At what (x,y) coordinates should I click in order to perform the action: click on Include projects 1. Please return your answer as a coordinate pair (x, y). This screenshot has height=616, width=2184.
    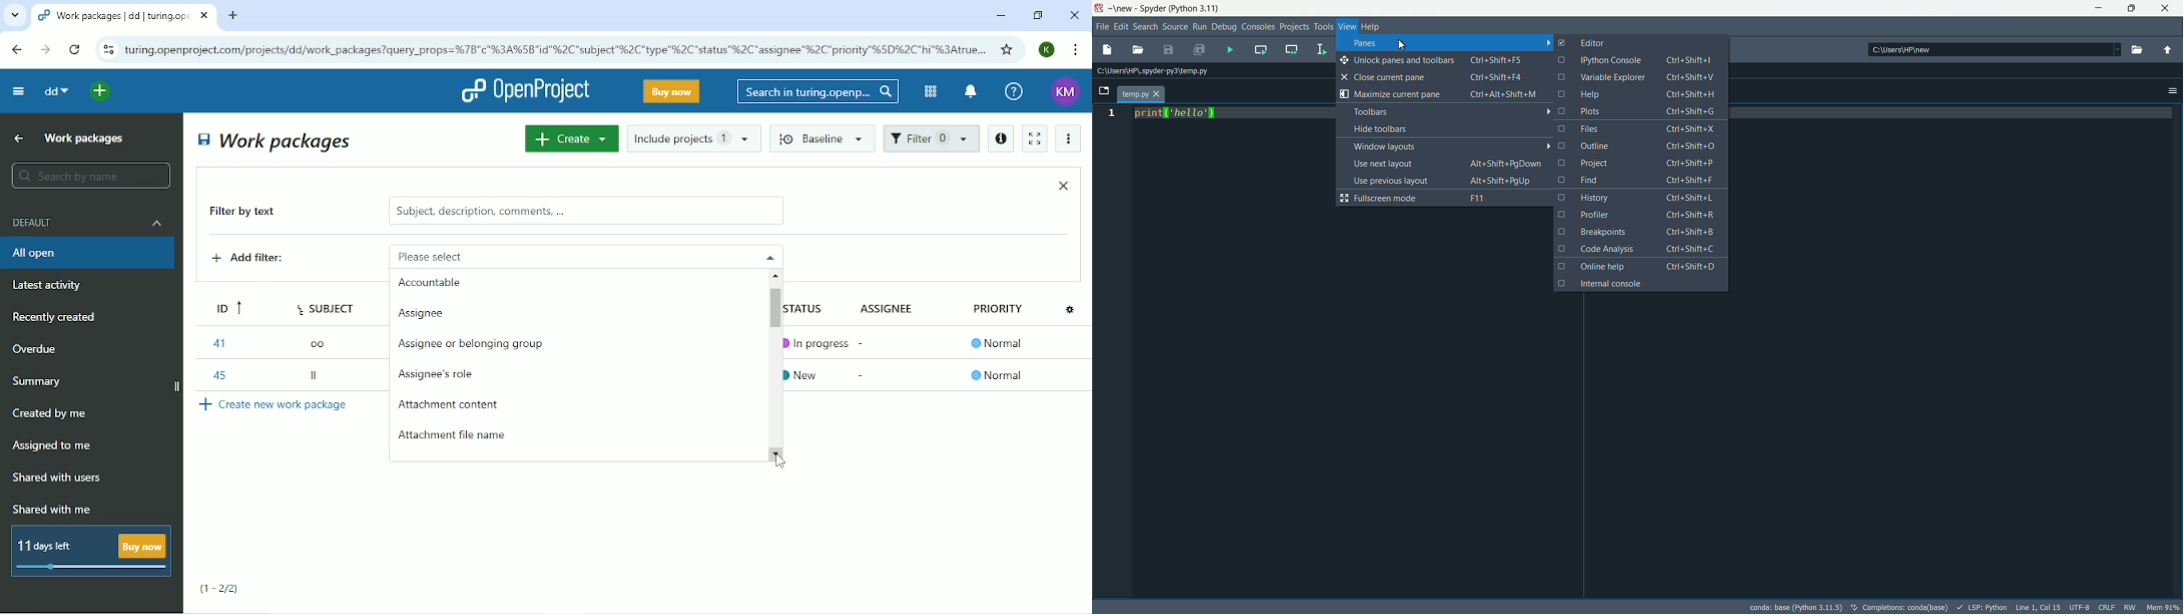
    Looking at the image, I should click on (694, 138).